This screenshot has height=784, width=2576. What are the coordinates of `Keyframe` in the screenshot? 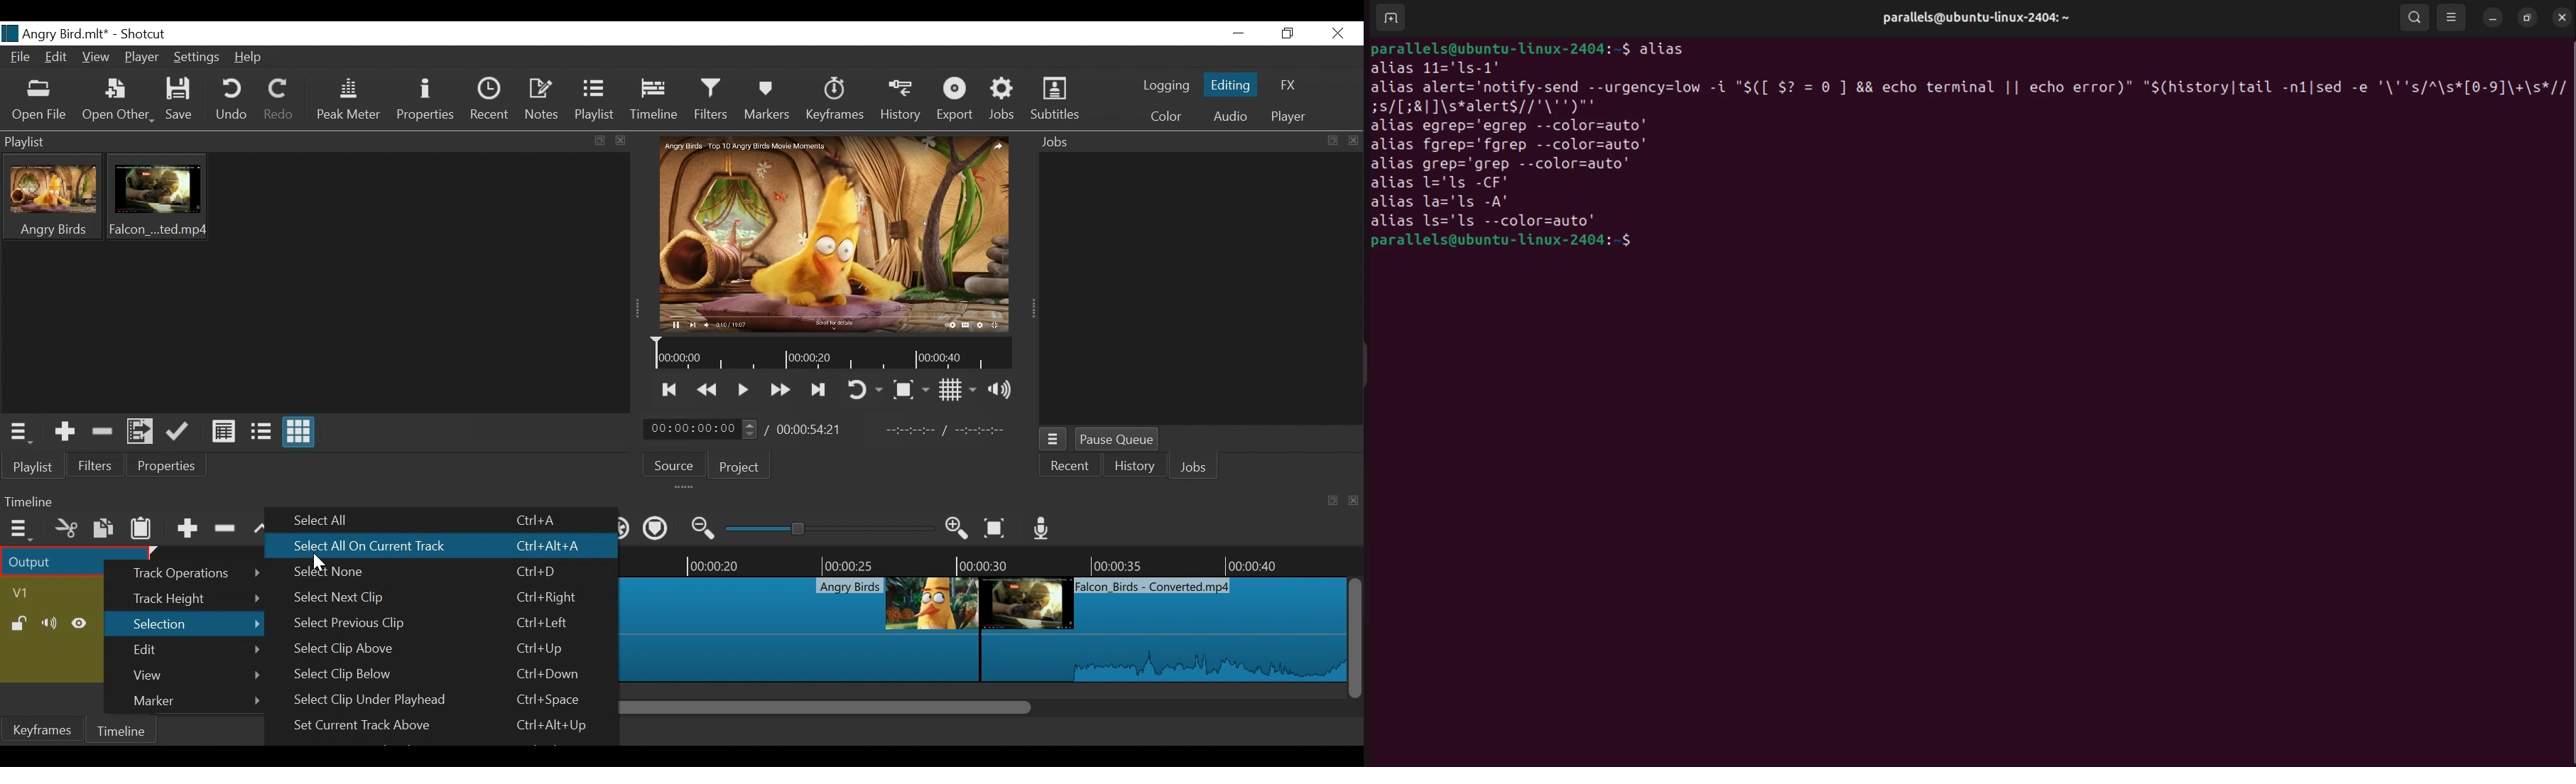 It's located at (45, 729).